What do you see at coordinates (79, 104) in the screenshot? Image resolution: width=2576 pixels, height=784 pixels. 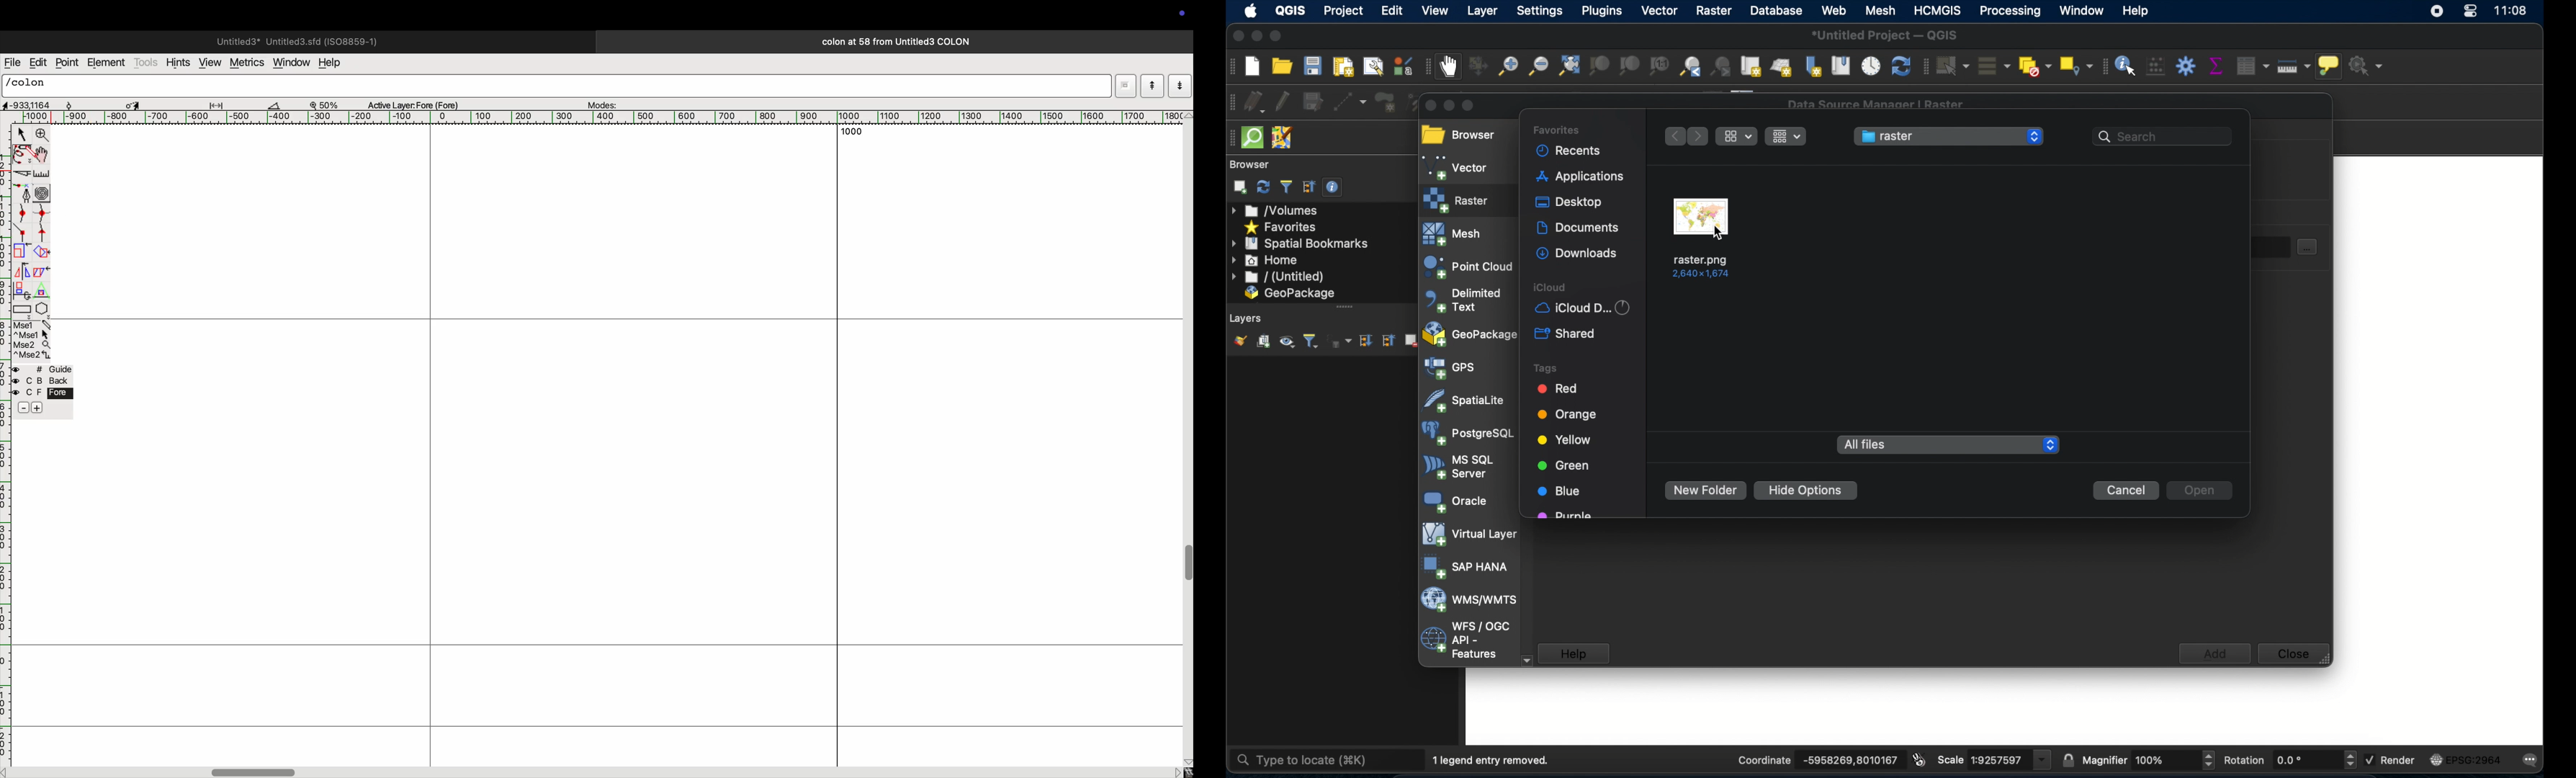 I see `snow` at bounding box center [79, 104].